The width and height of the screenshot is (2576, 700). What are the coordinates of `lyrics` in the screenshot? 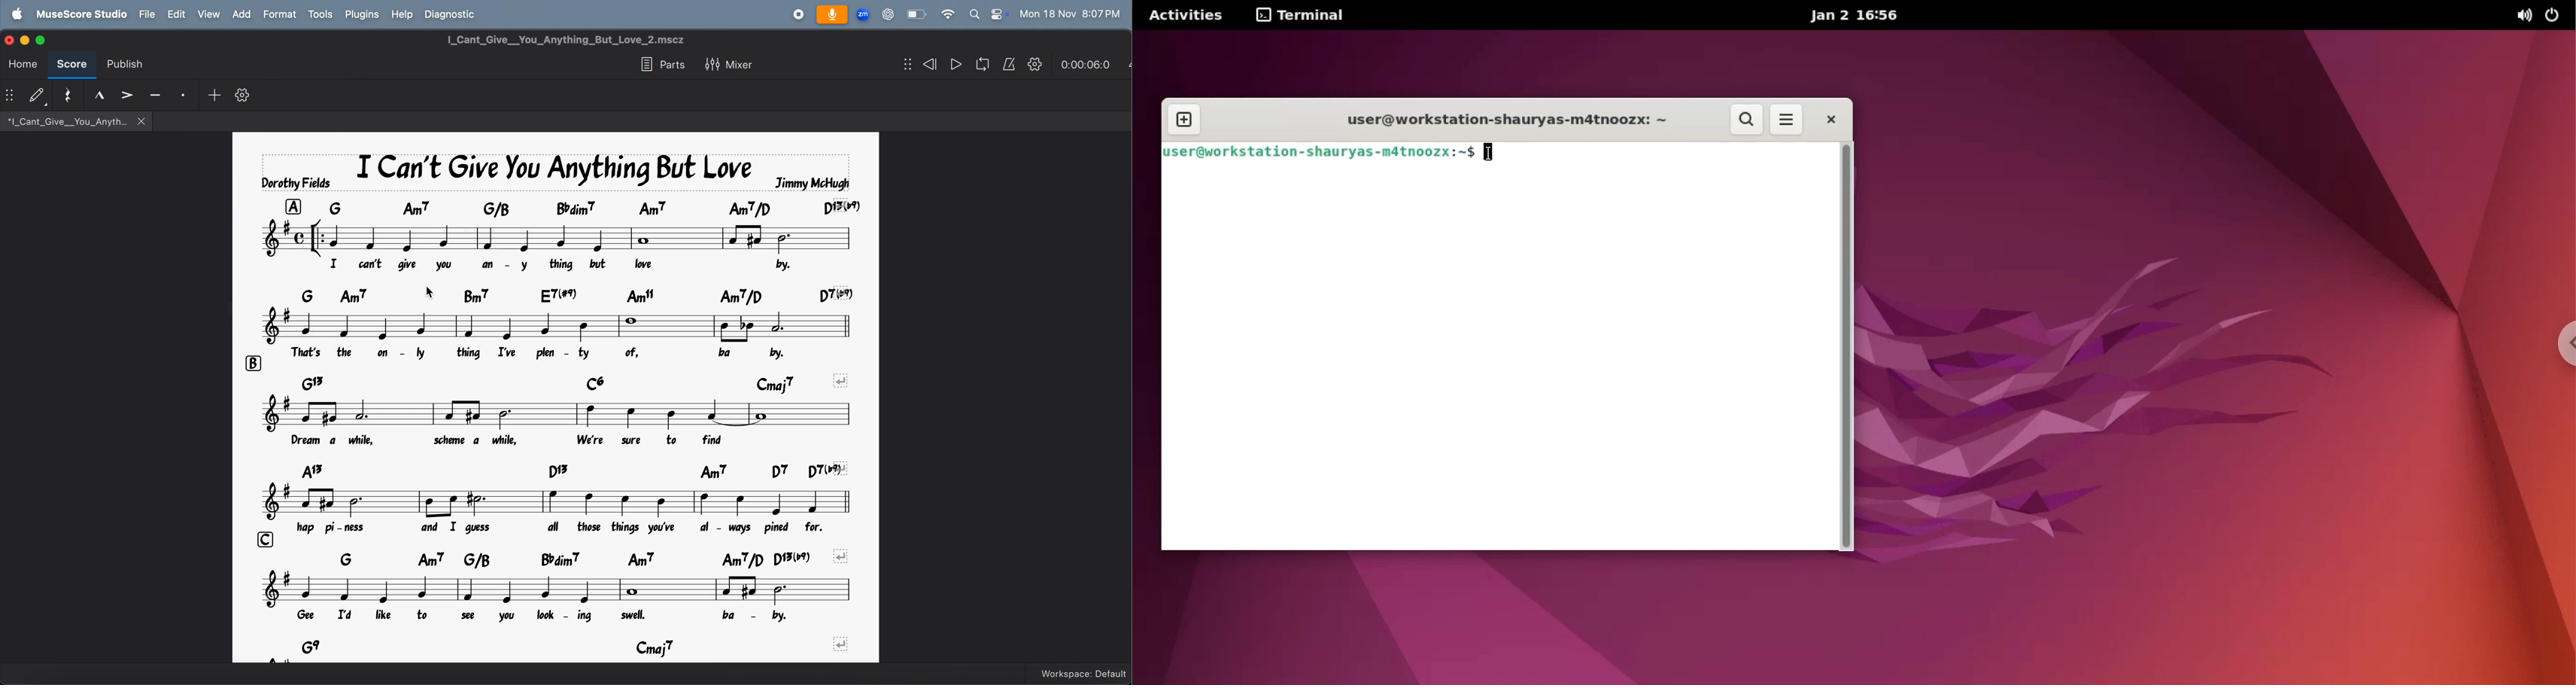 It's located at (558, 616).